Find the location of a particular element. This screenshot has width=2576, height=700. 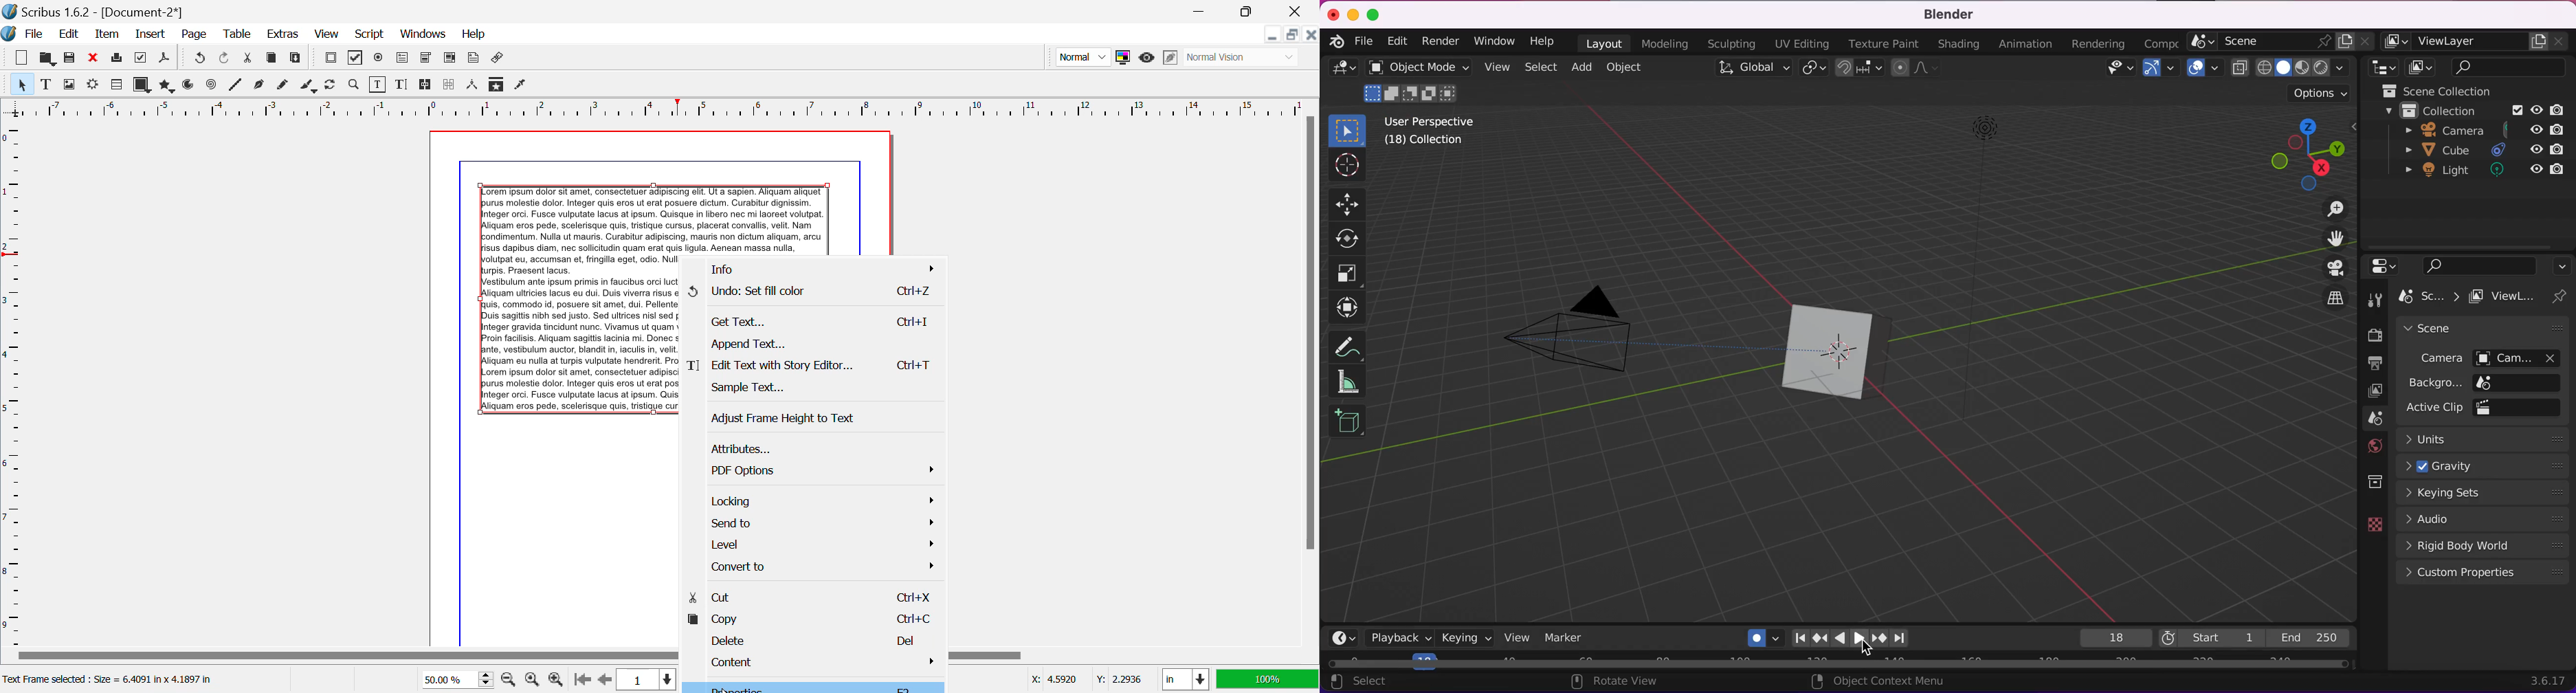

Image Frame is located at coordinates (69, 84).